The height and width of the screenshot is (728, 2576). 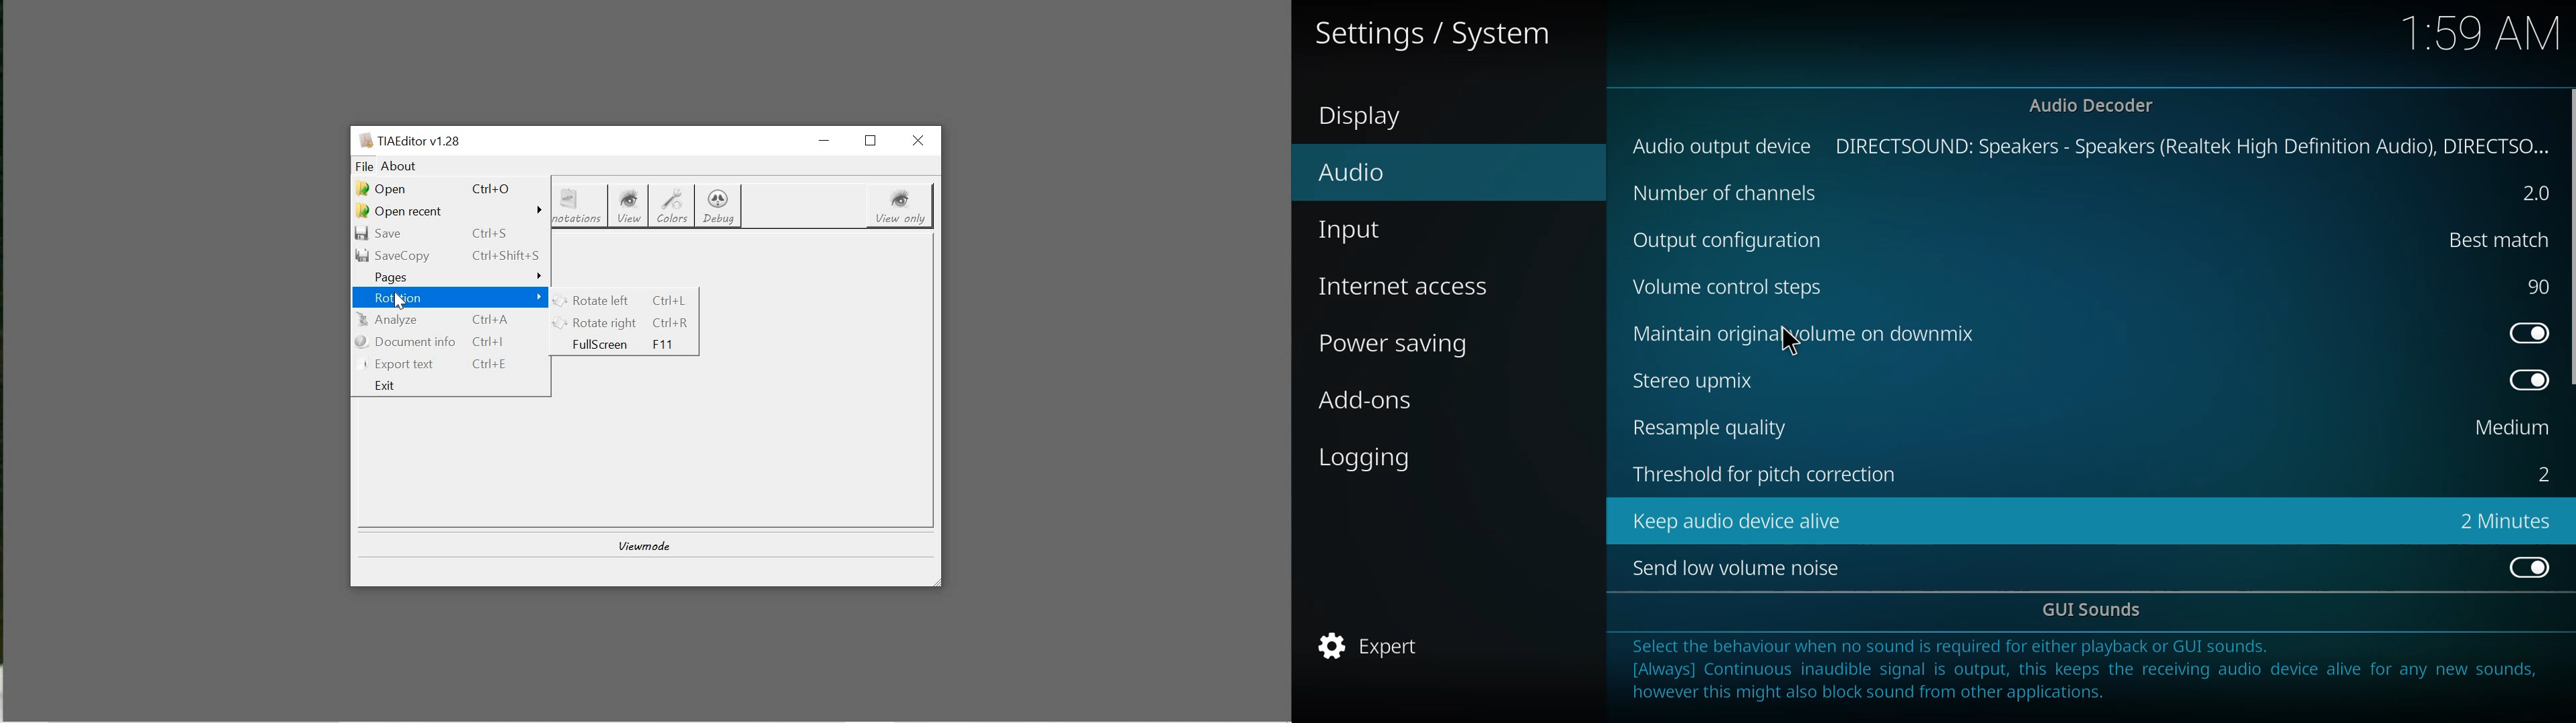 What do you see at coordinates (2505, 522) in the screenshot?
I see `2 minutes selected` at bounding box center [2505, 522].